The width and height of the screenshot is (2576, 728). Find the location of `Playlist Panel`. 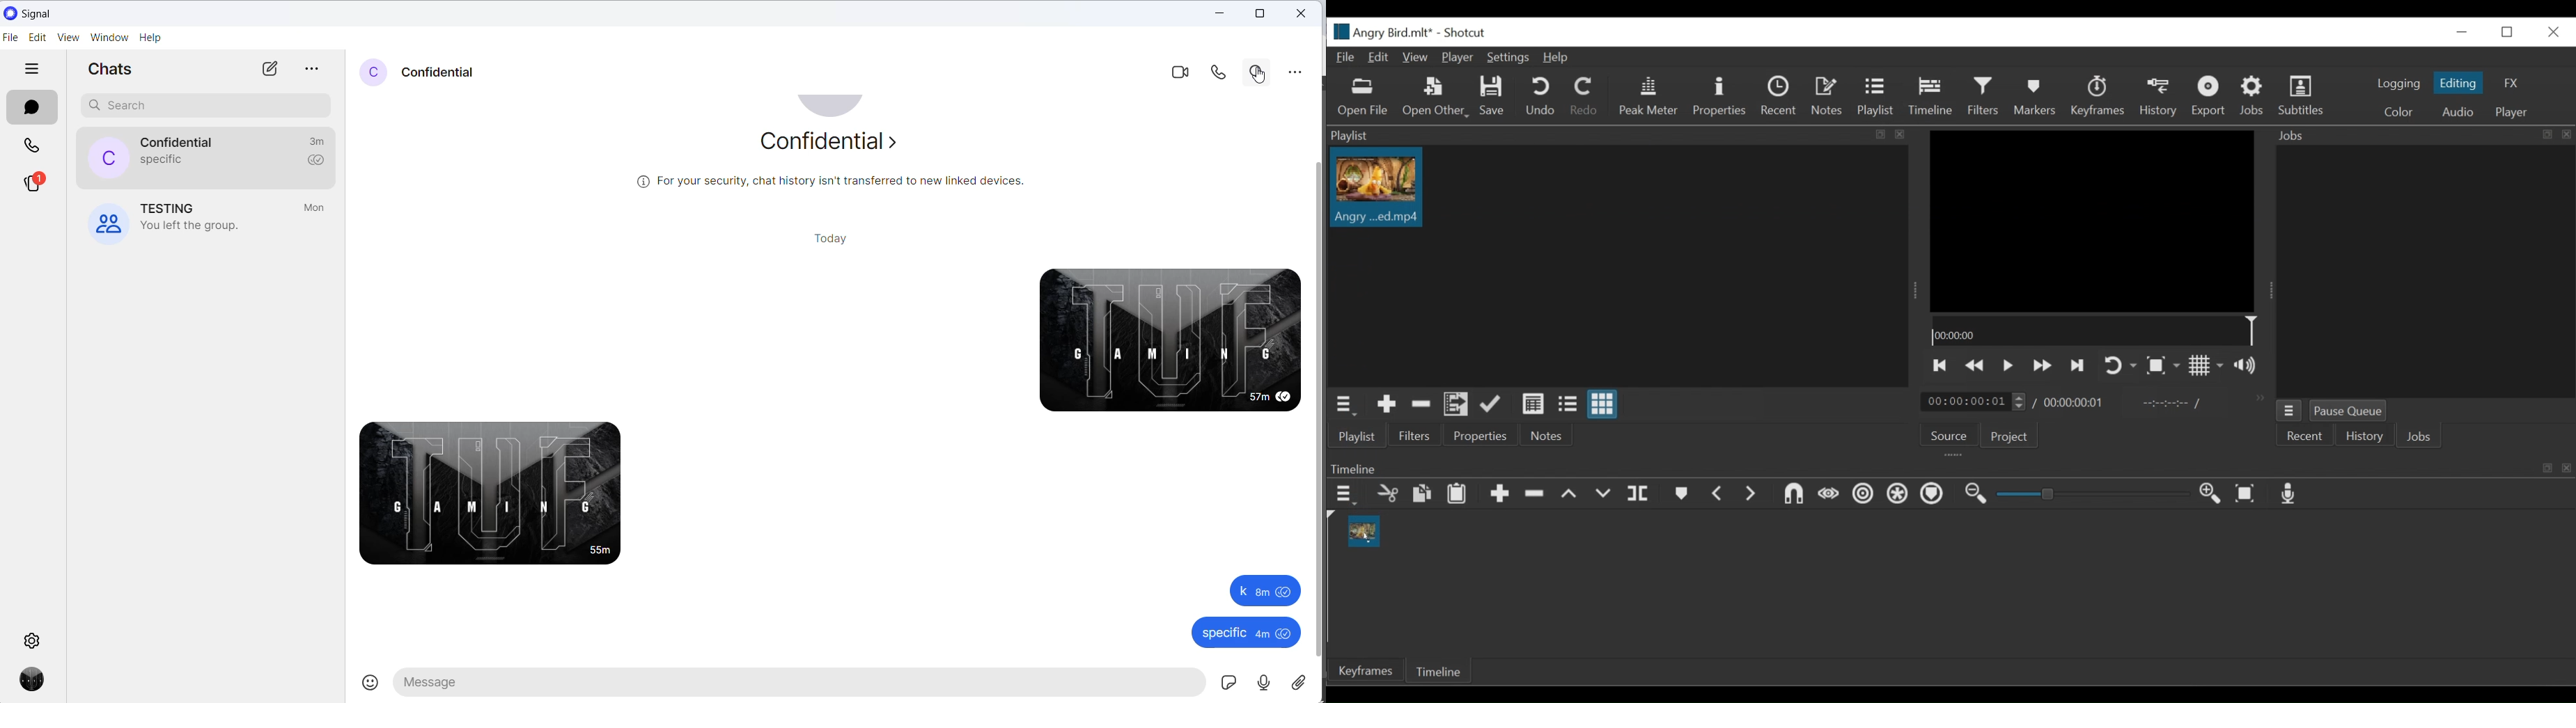

Playlist Panel is located at coordinates (1625, 133).